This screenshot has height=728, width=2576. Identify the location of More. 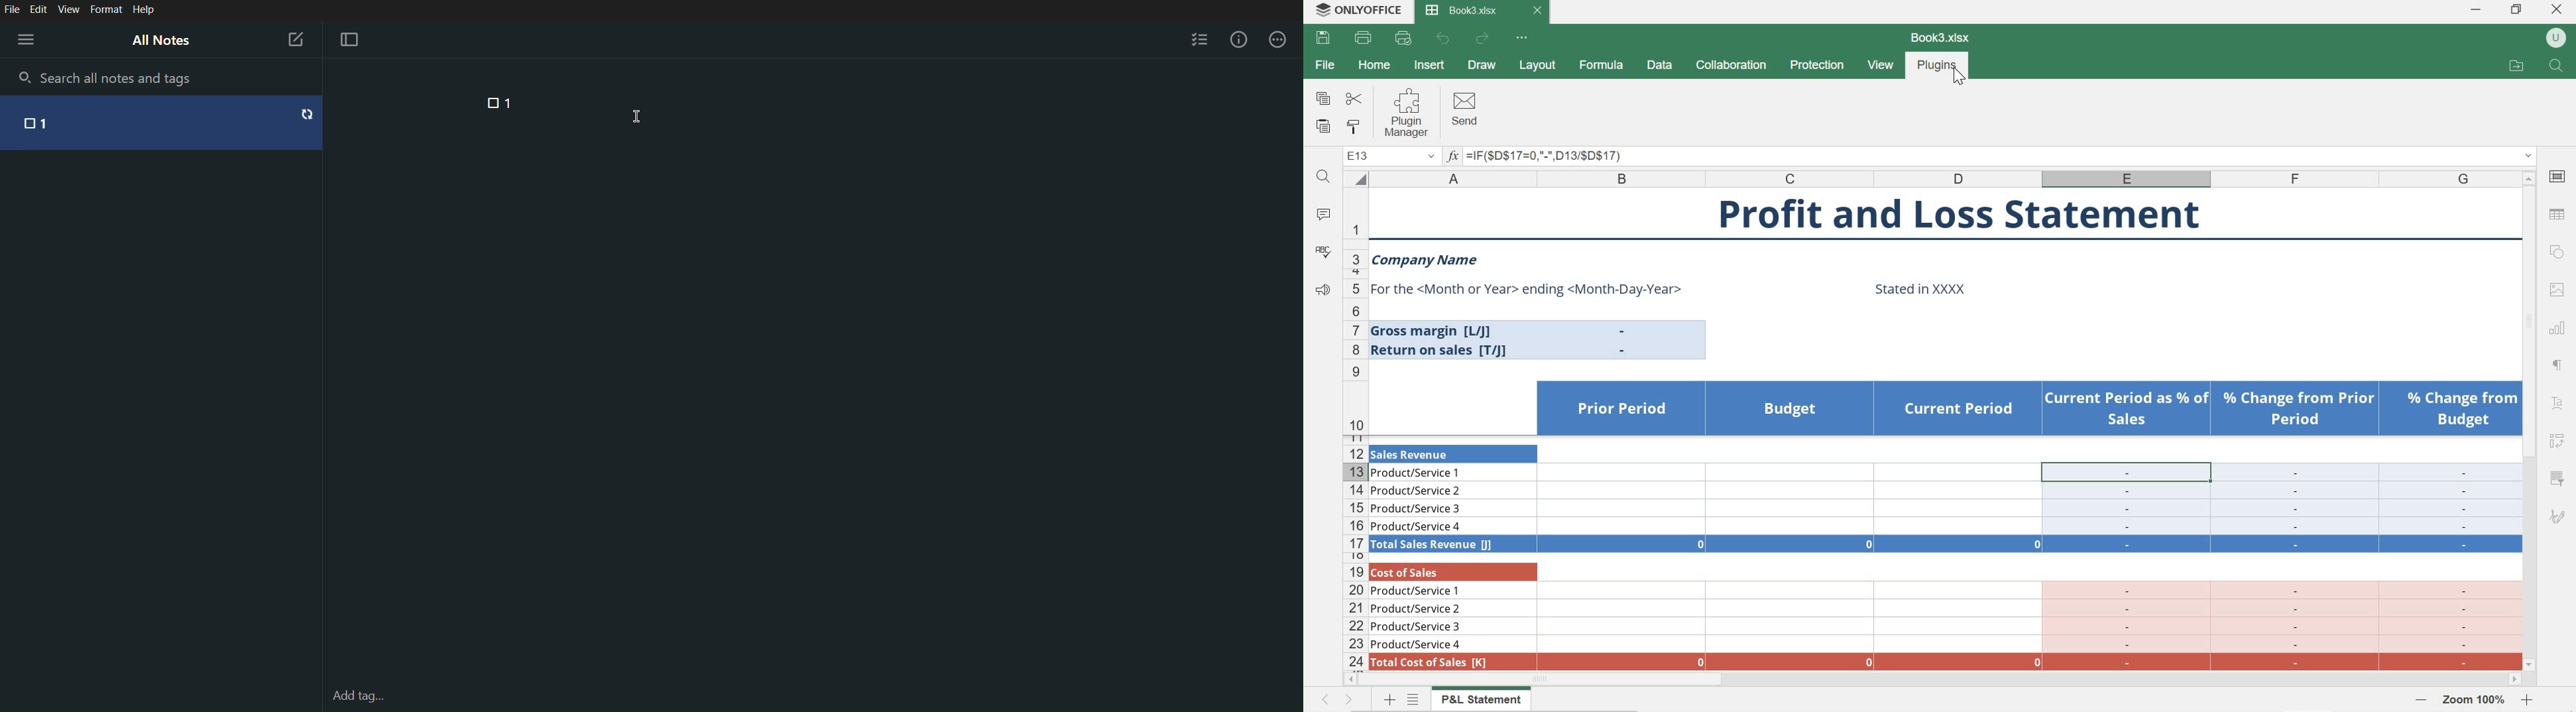
(1278, 39).